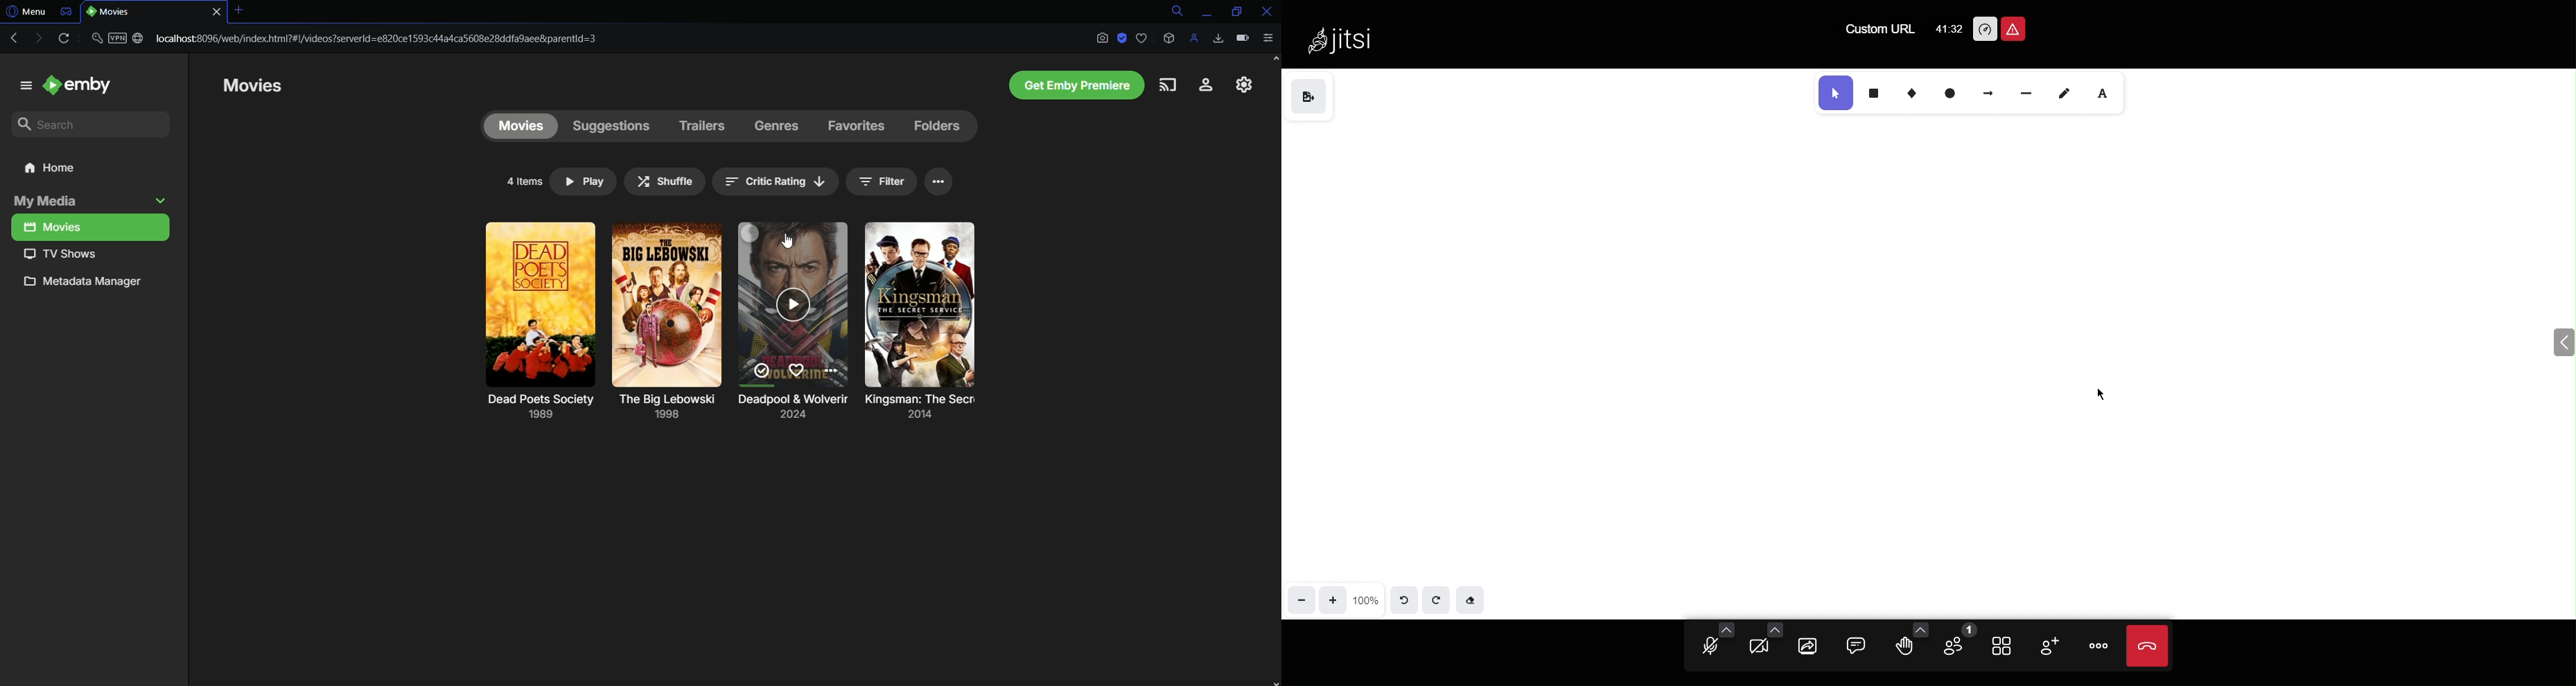 This screenshot has width=2576, height=700. What do you see at coordinates (1239, 86) in the screenshot?
I see `Settings` at bounding box center [1239, 86].